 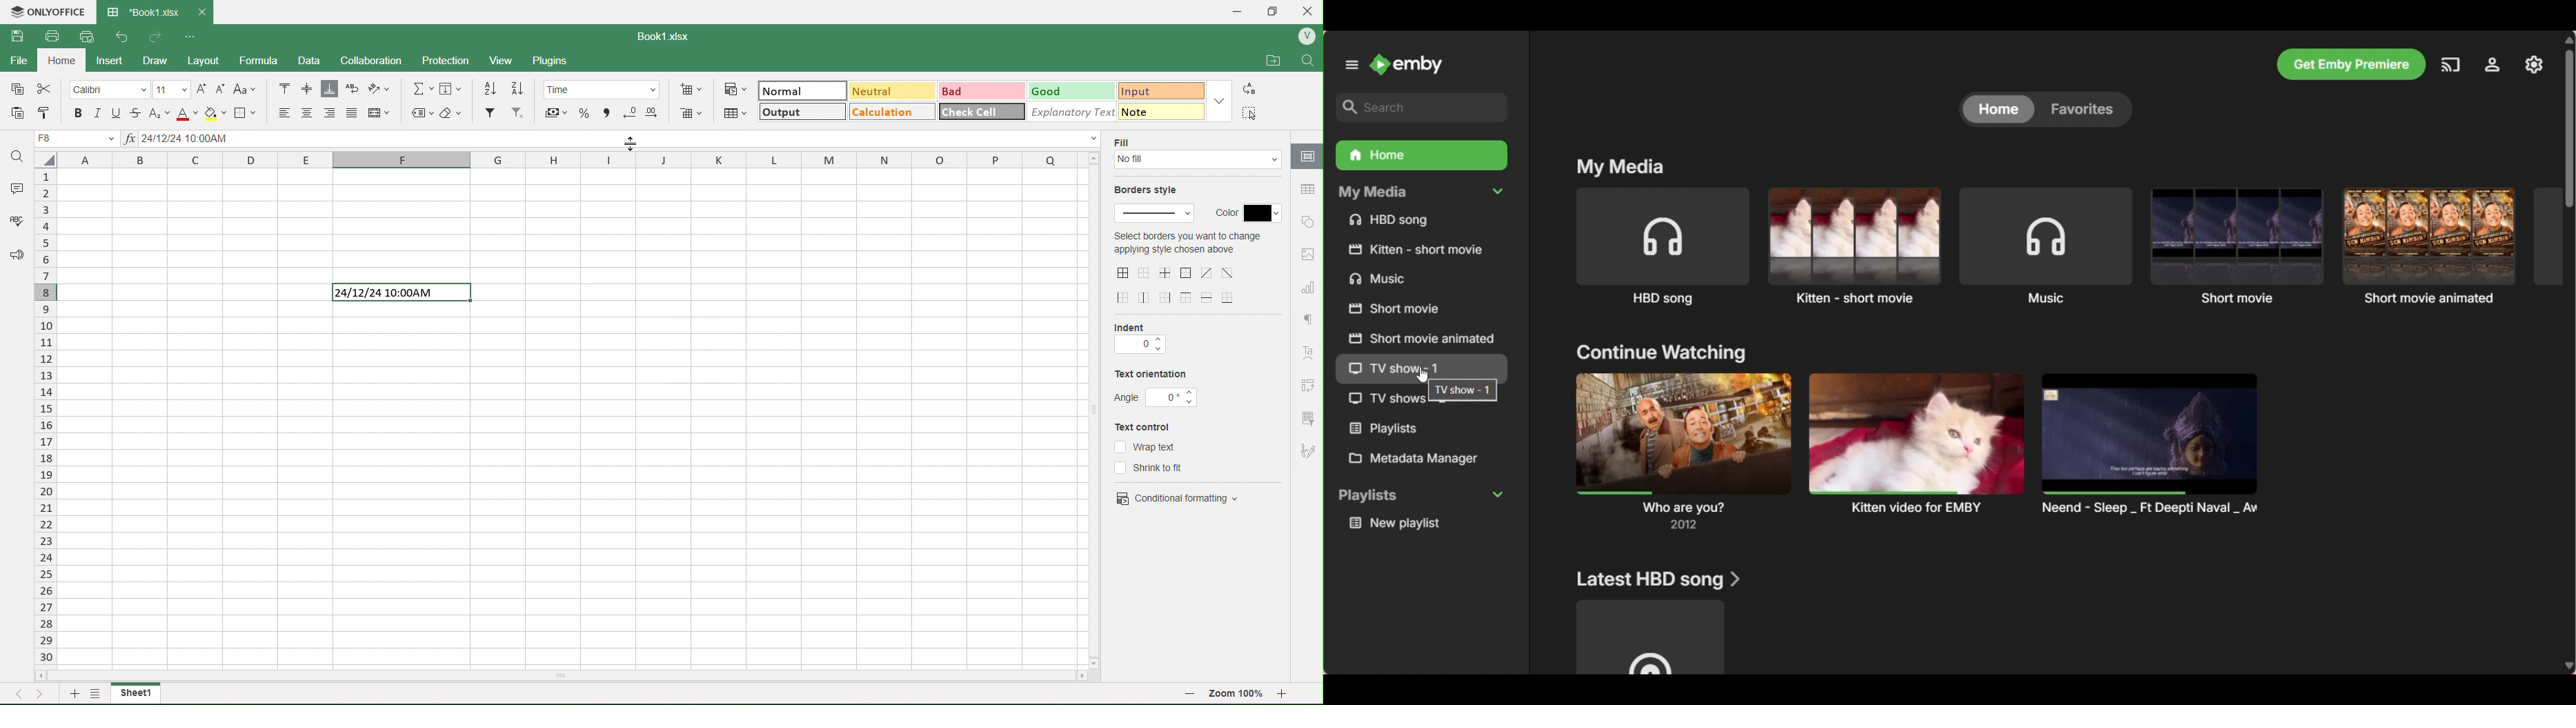 What do you see at coordinates (168, 58) in the screenshot?
I see `Draw` at bounding box center [168, 58].